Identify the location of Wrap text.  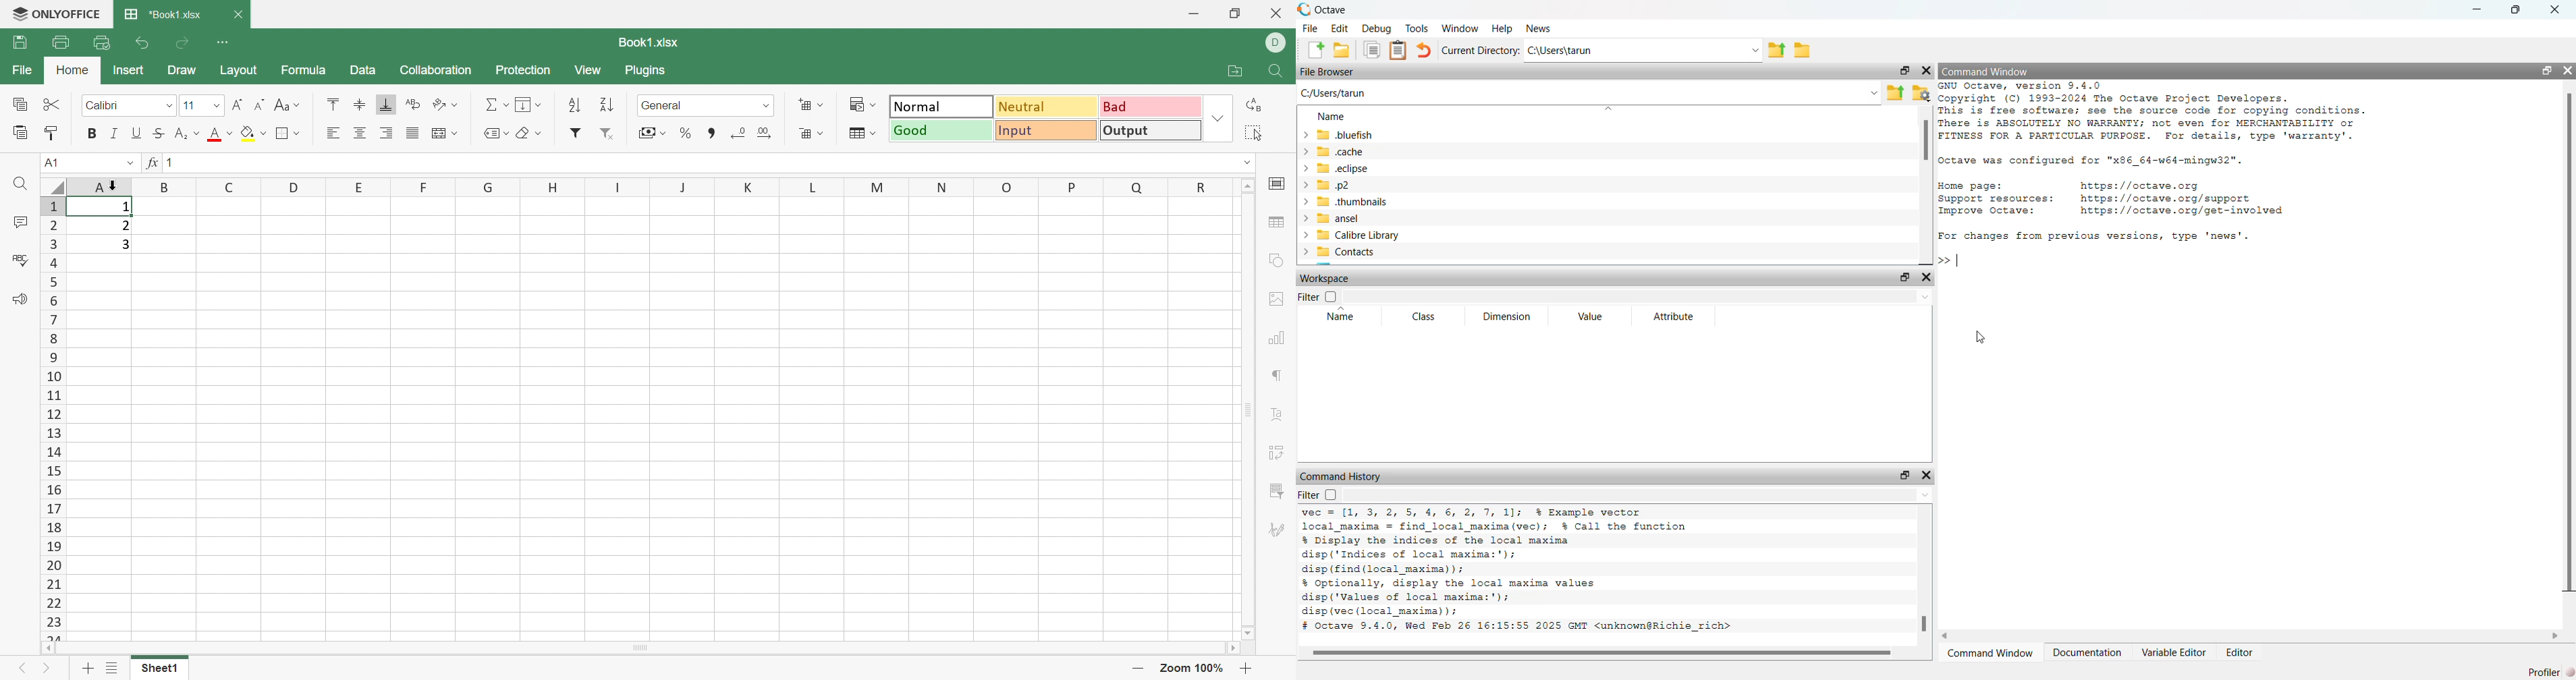
(415, 103).